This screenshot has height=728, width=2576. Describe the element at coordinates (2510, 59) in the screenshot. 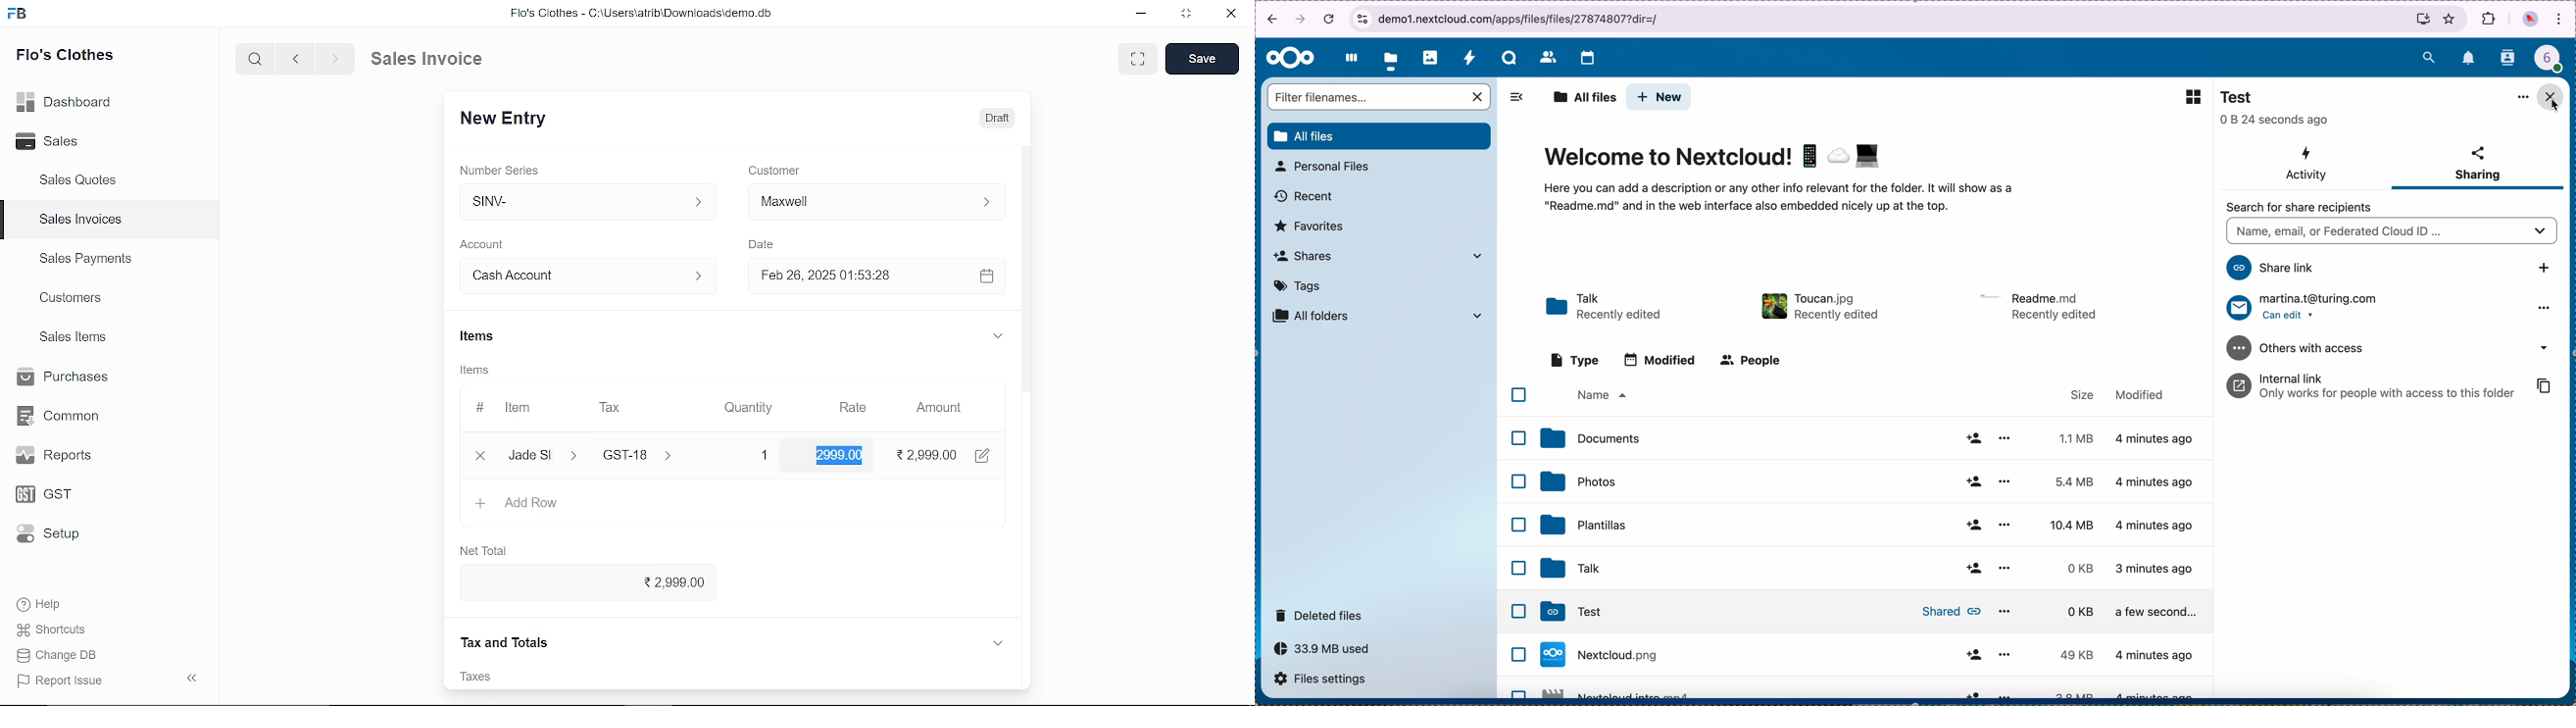

I see `contacts` at that location.